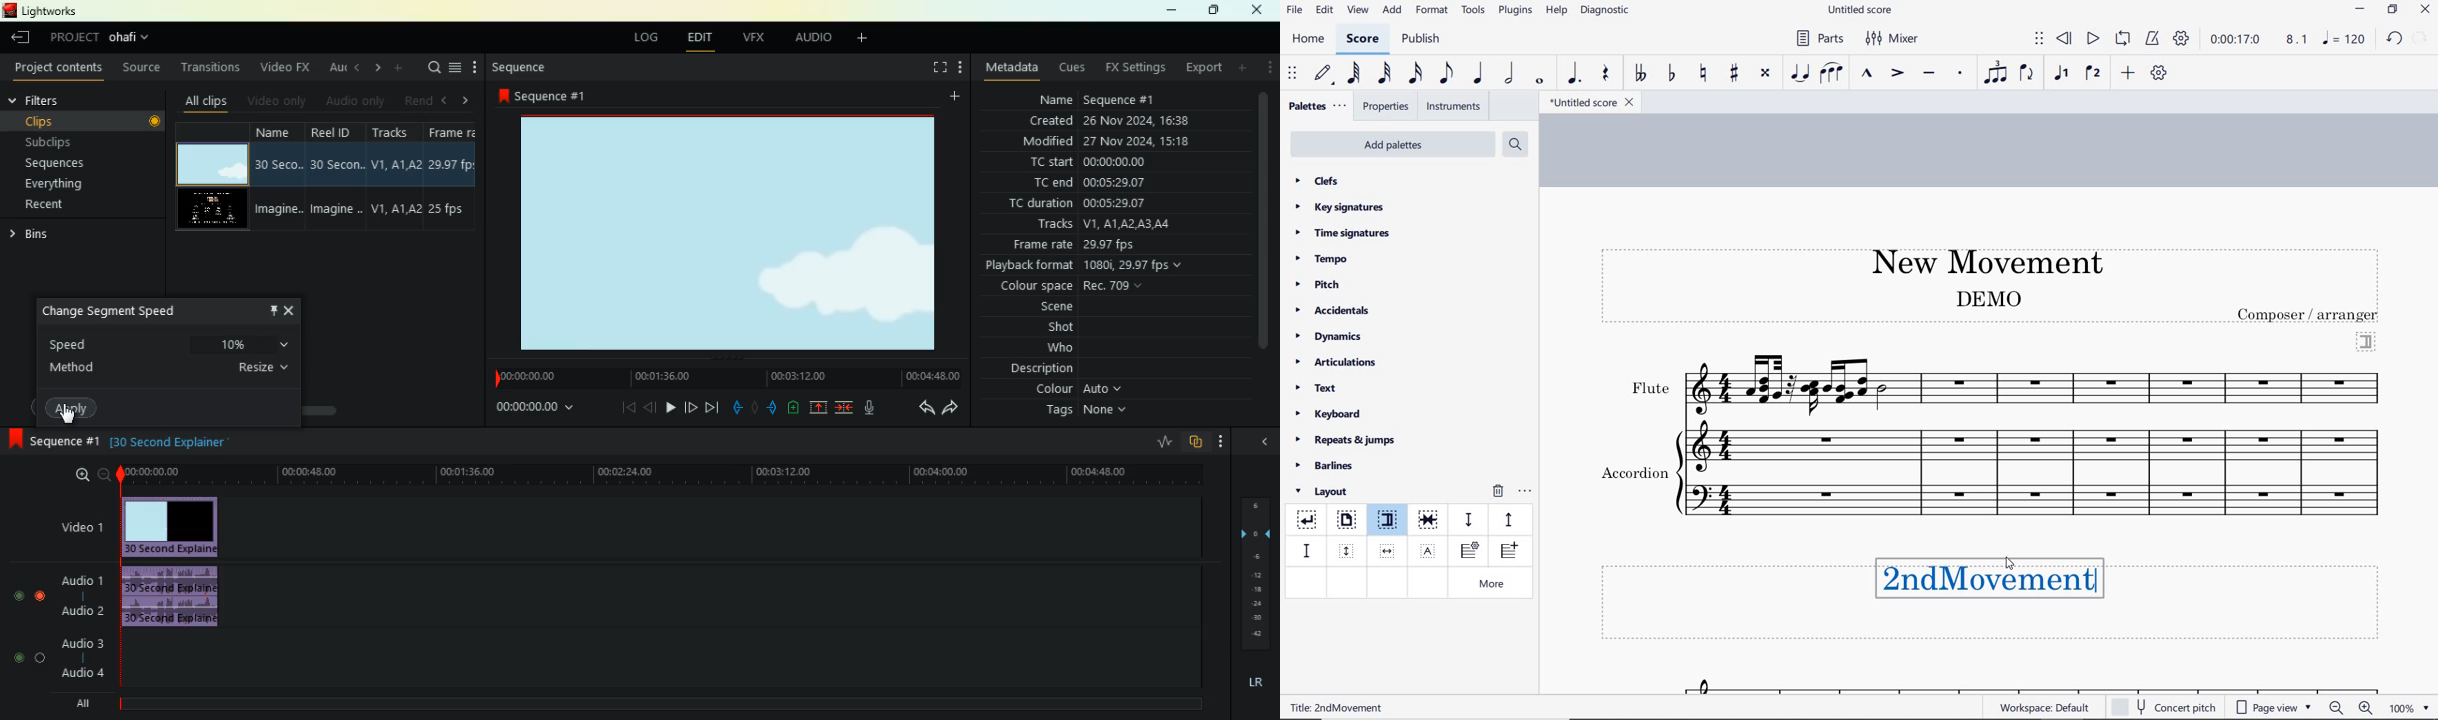  Describe the element at coordinates (1308, 39) in the screenshot. I see `home` at that location.